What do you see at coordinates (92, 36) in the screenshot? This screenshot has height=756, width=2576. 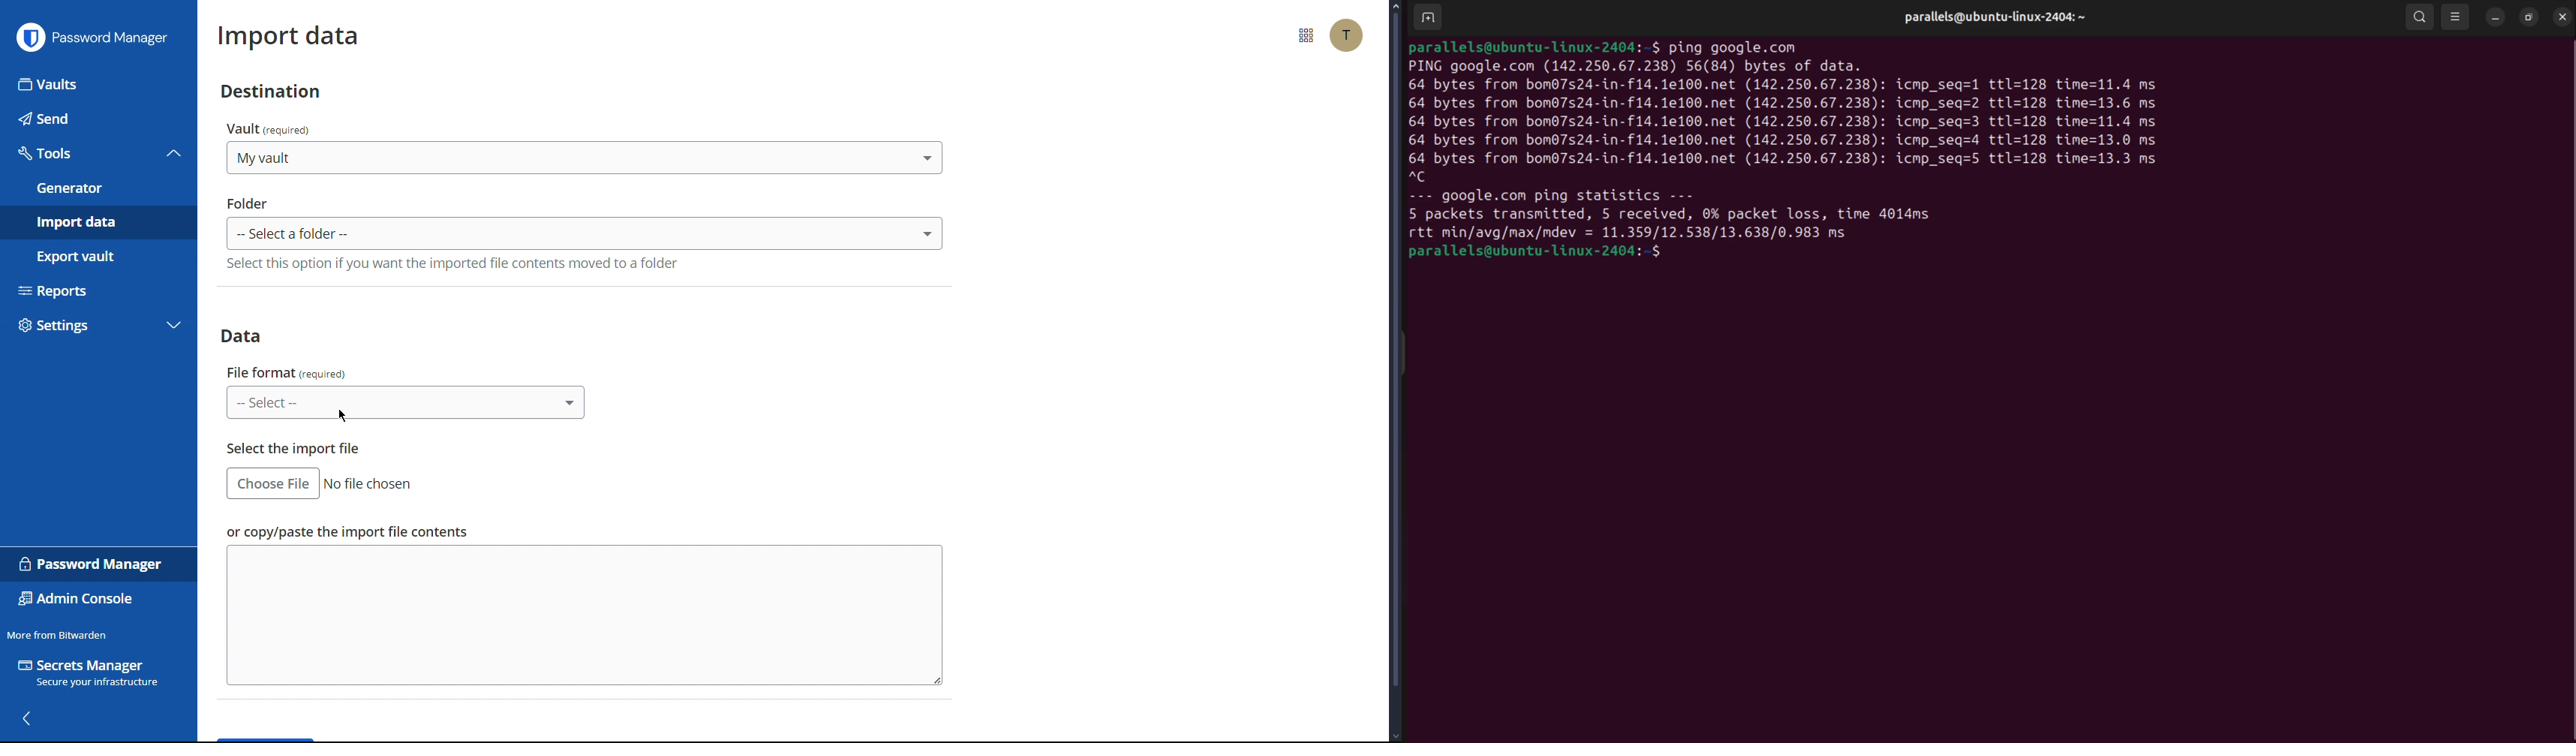 I see `Password Manager` at bounding box center [92, 36].